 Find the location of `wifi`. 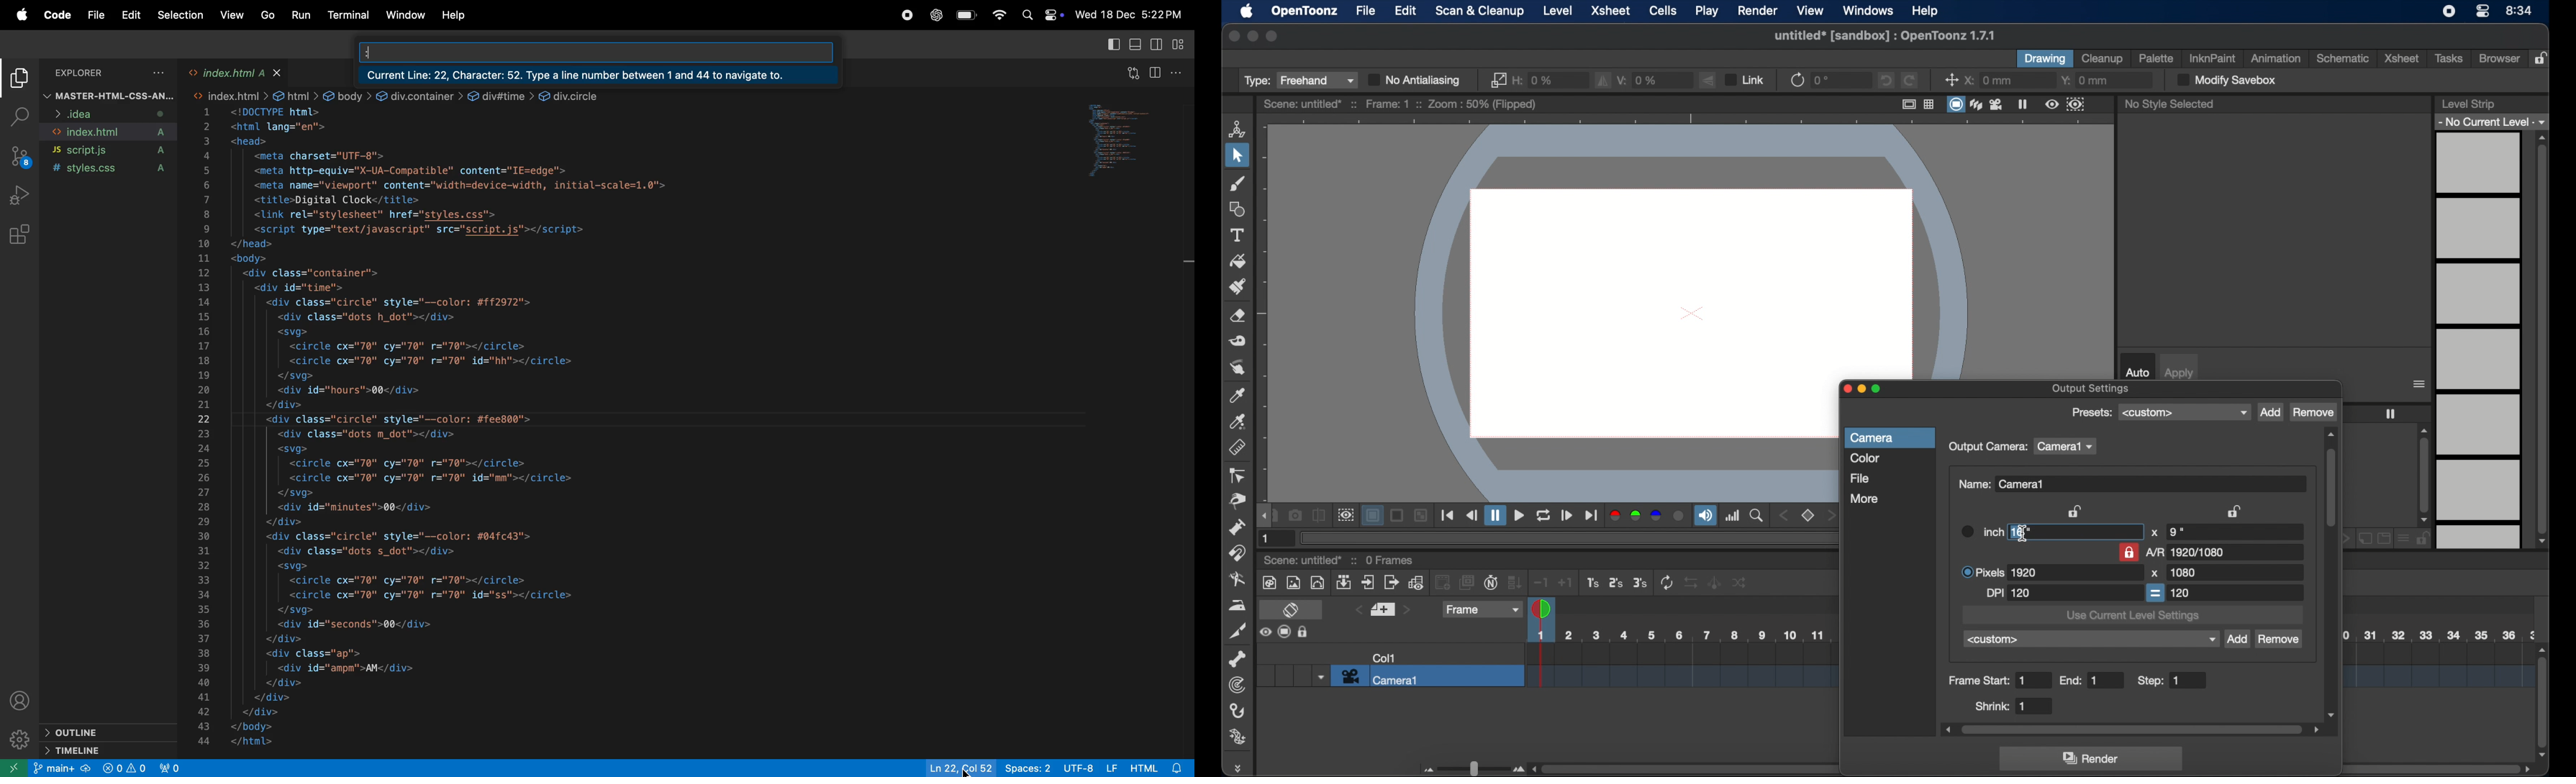

wifi is located at coordinates (997, 17).